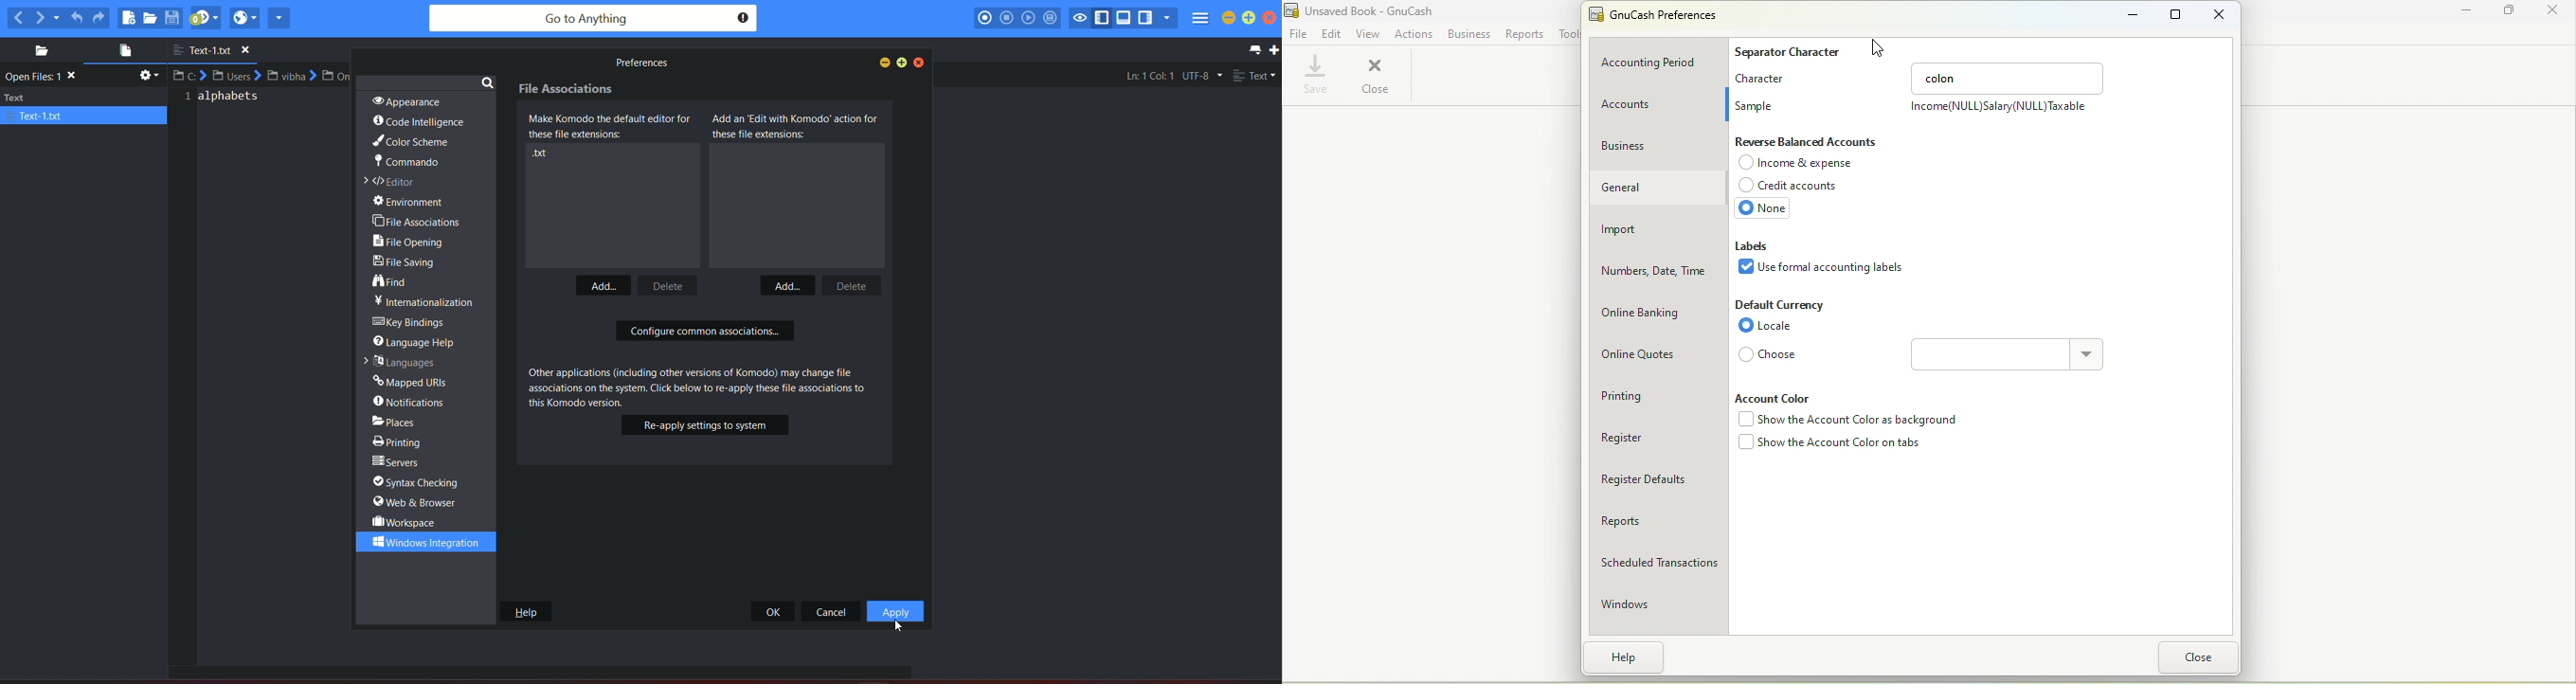 Image resolution: width=2576 pixels, height=700 pixels. I want to click on Business, so click(1468, 32).